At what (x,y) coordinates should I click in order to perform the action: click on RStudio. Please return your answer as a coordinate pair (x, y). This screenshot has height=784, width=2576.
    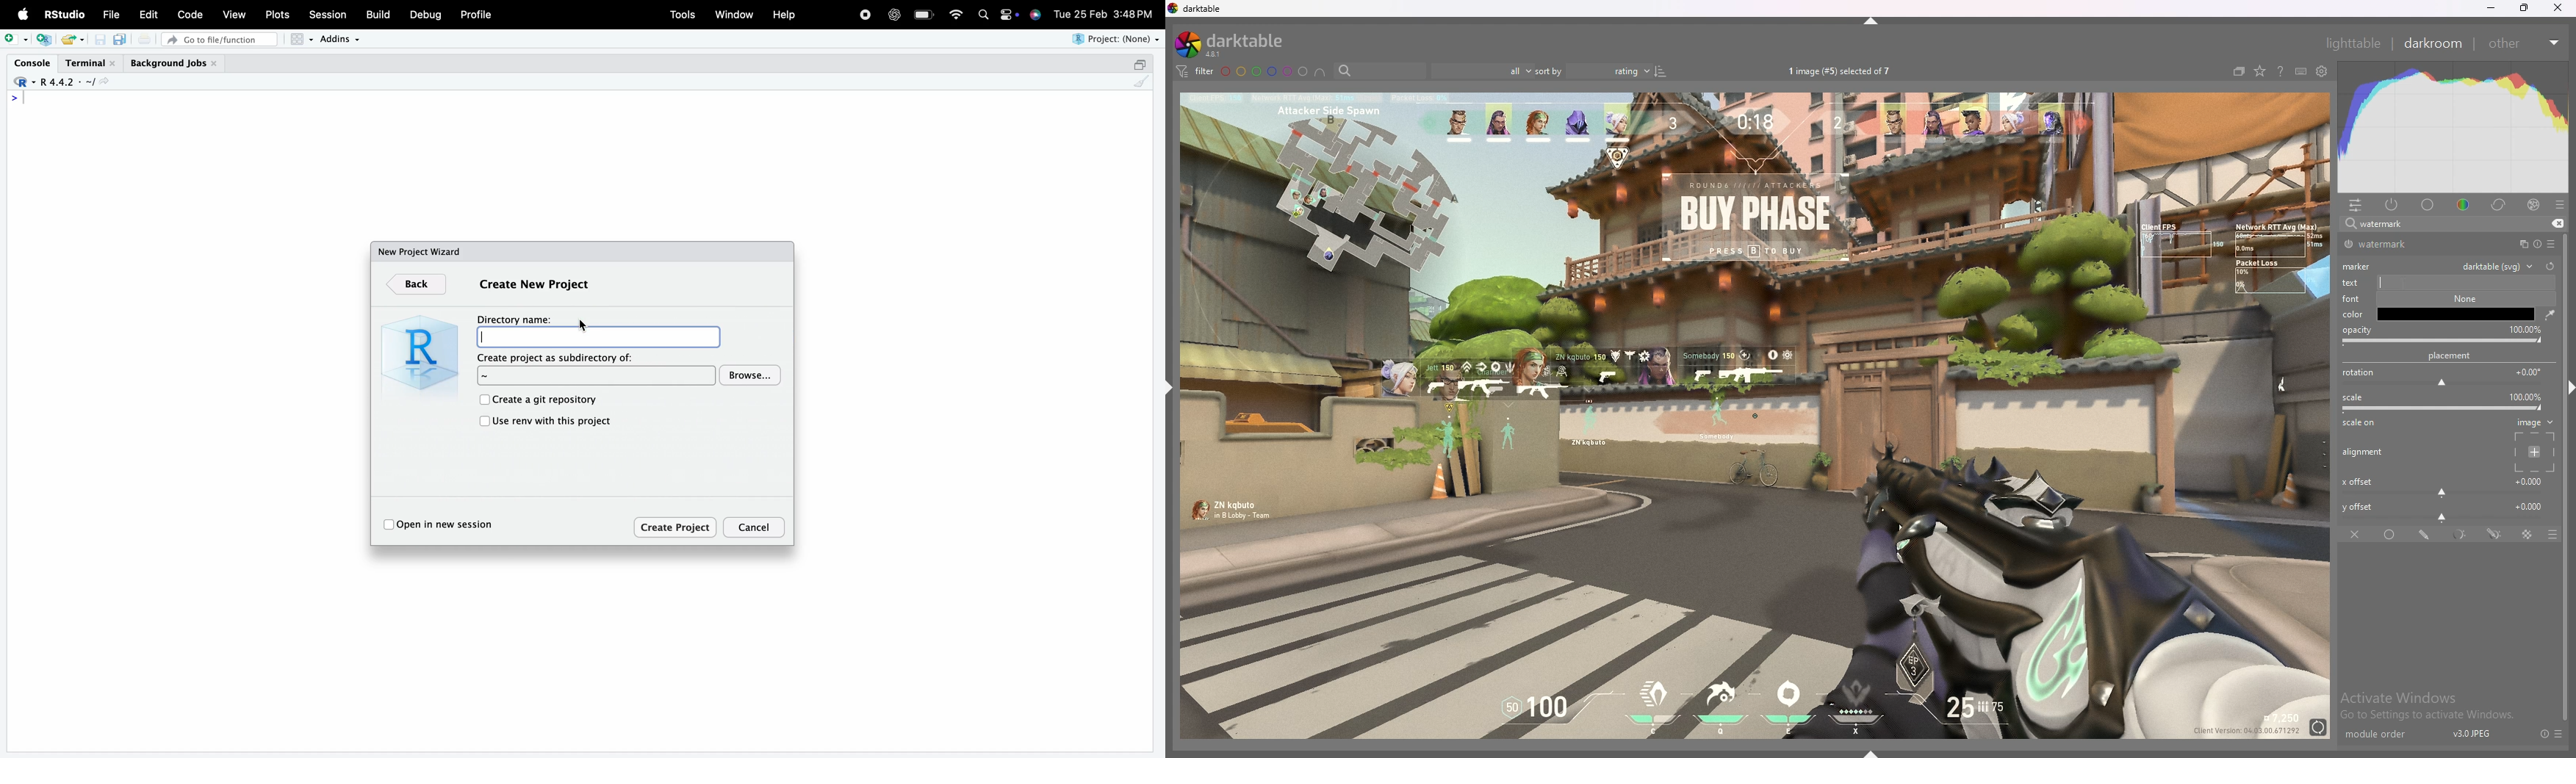
    Looking at the image, I should click on (63, 14).